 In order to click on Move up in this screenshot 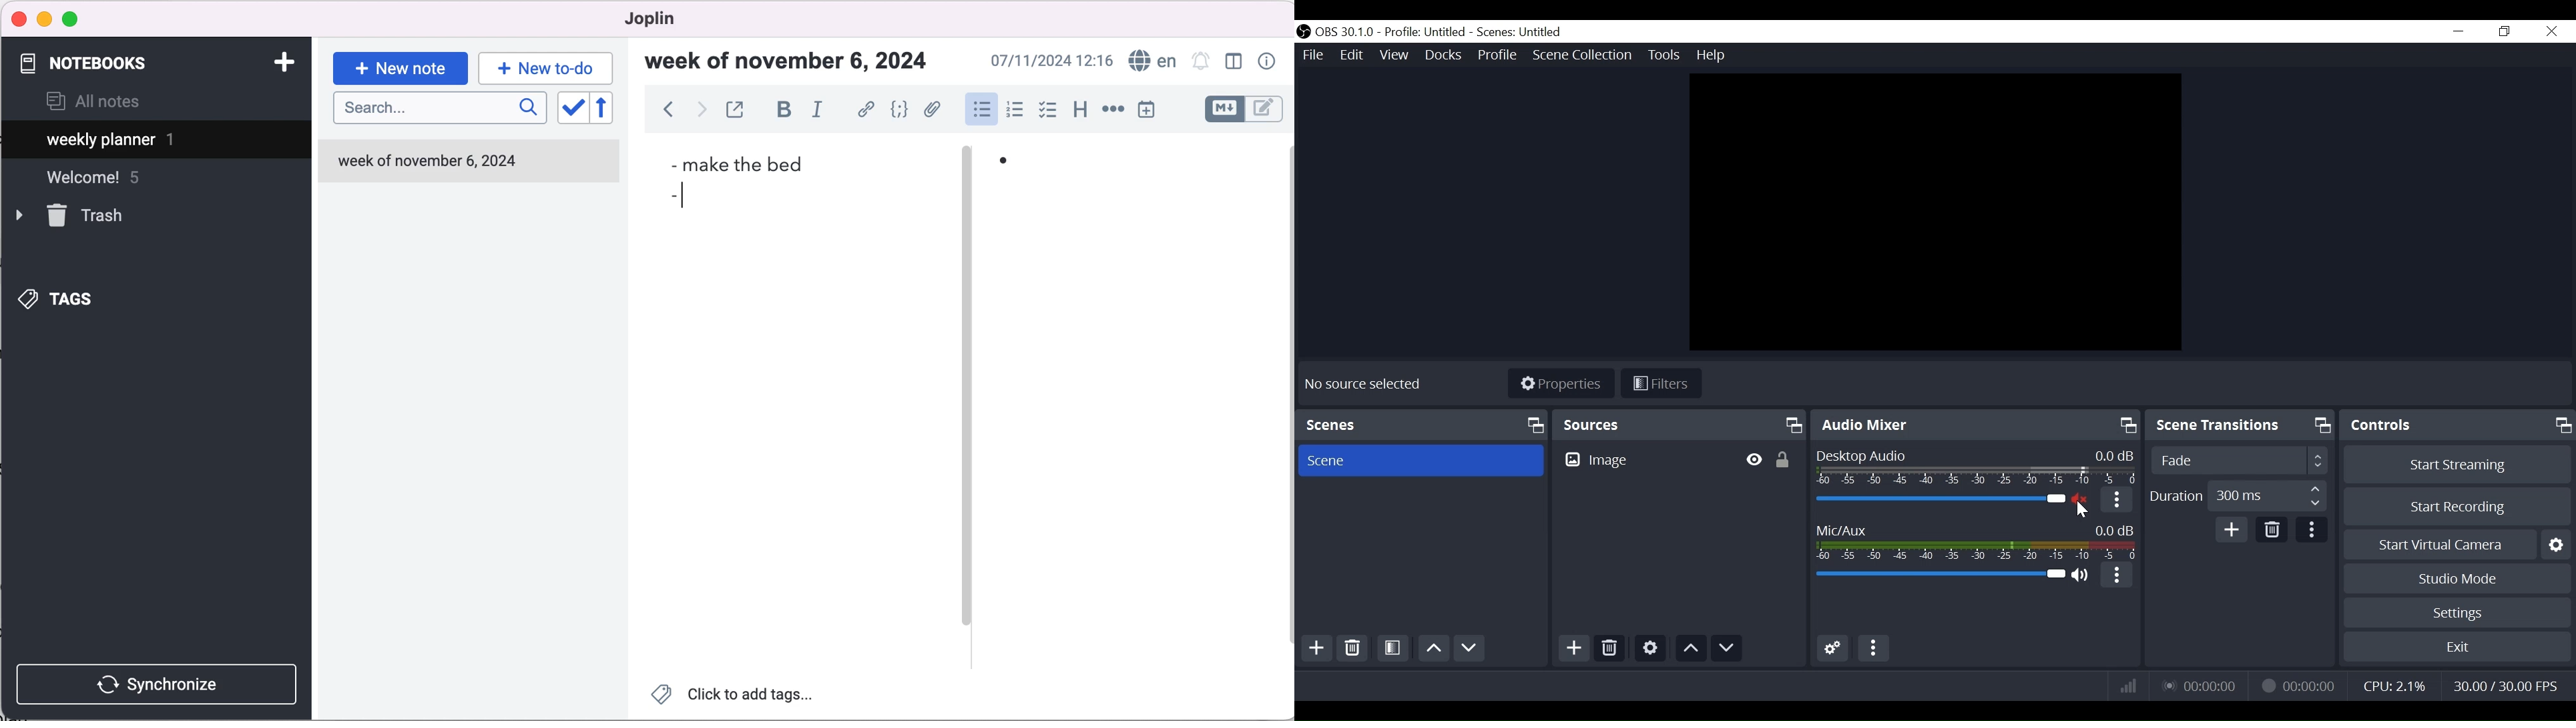, I will do `click(1433, 648)`.